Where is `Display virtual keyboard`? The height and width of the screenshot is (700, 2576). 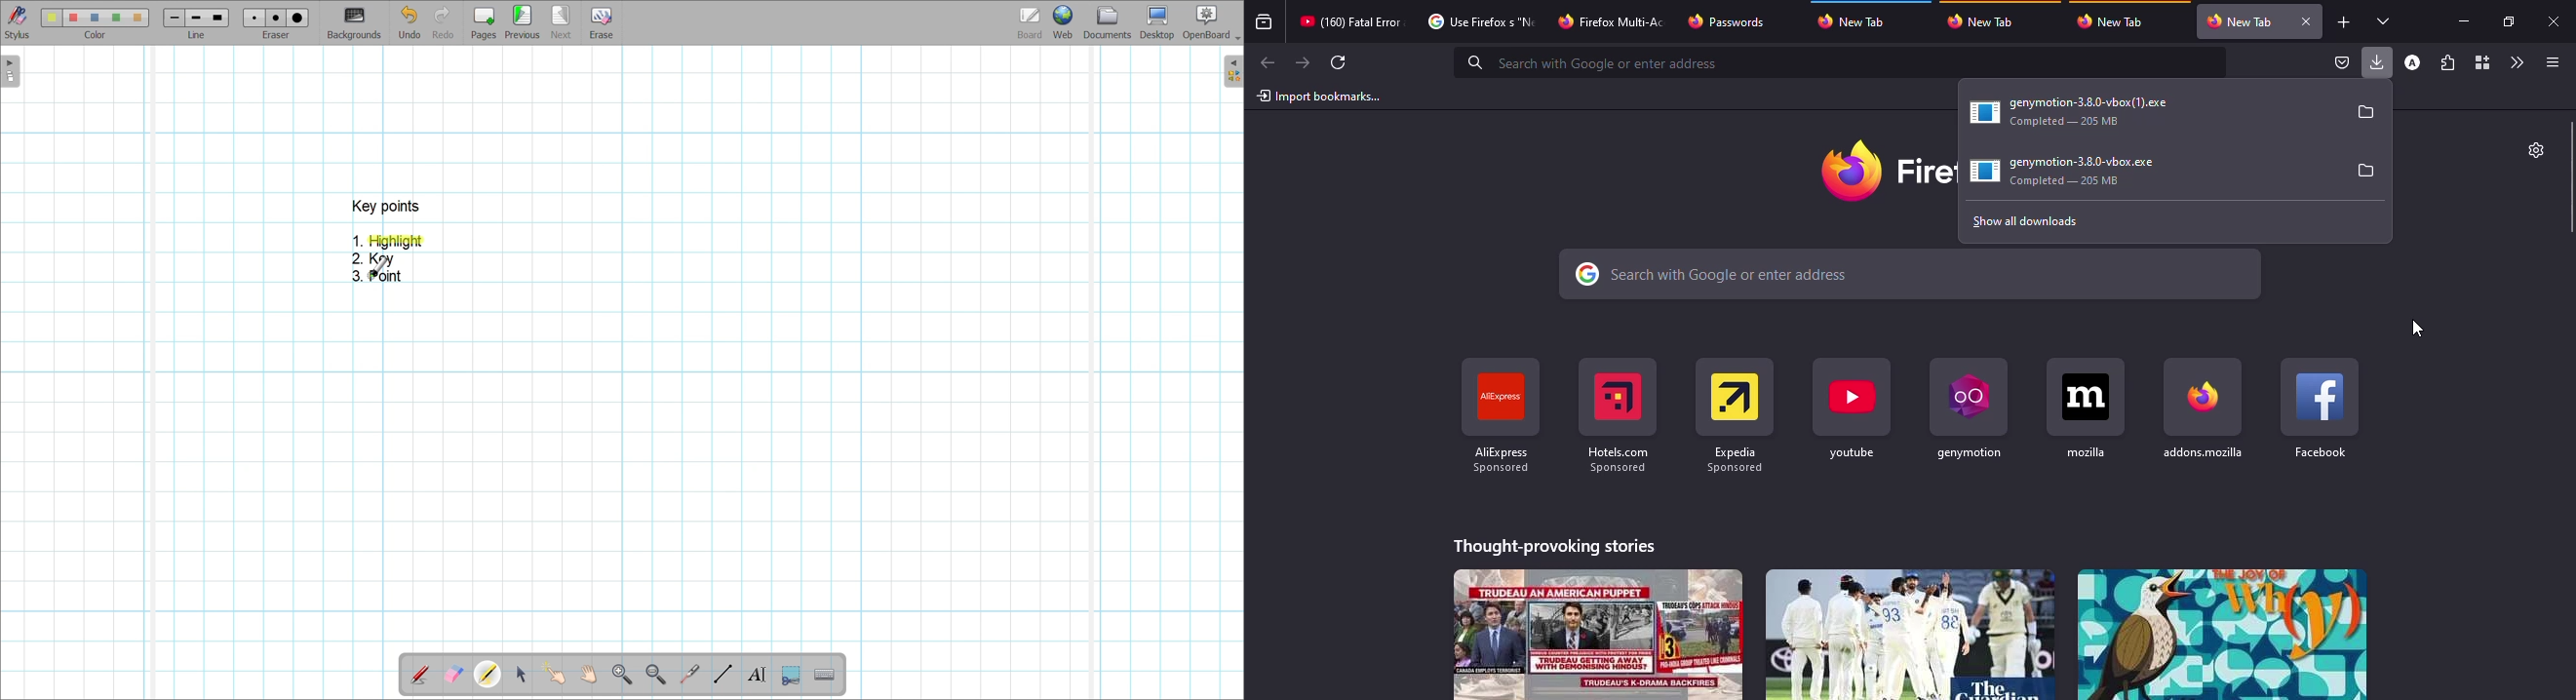 Display virtual keyboard is located at coordinates (825, 675).